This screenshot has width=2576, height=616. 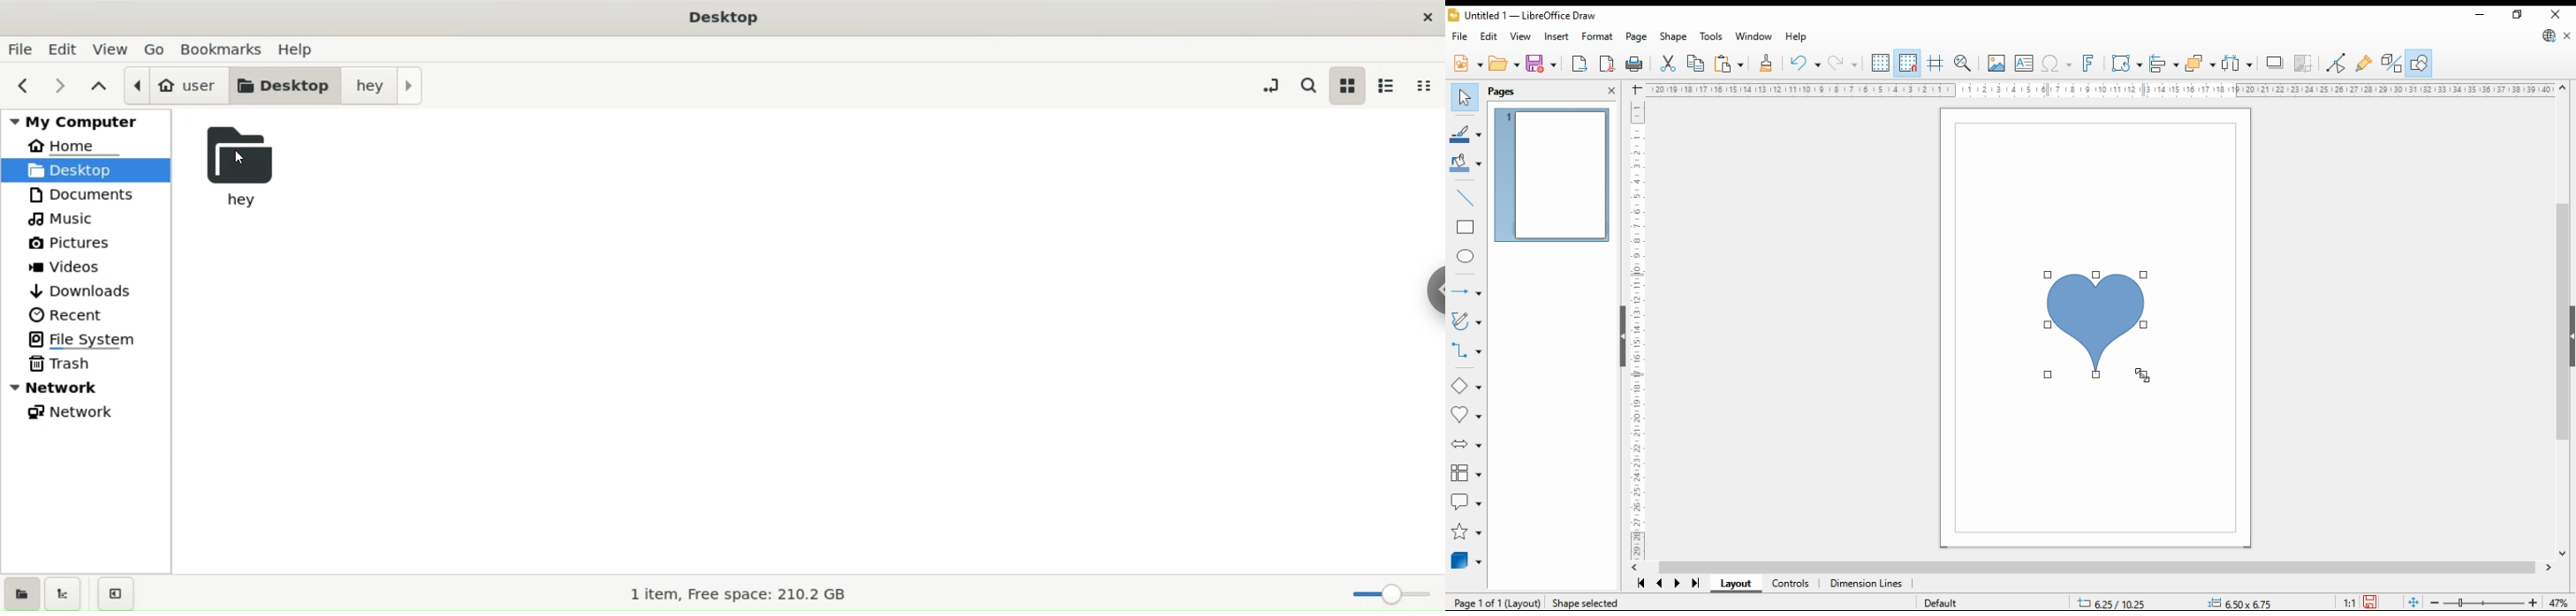 What do you see at coordinates (1733, 585) in the screenshot?
I see `layout` at bounding box center [1733, 585].